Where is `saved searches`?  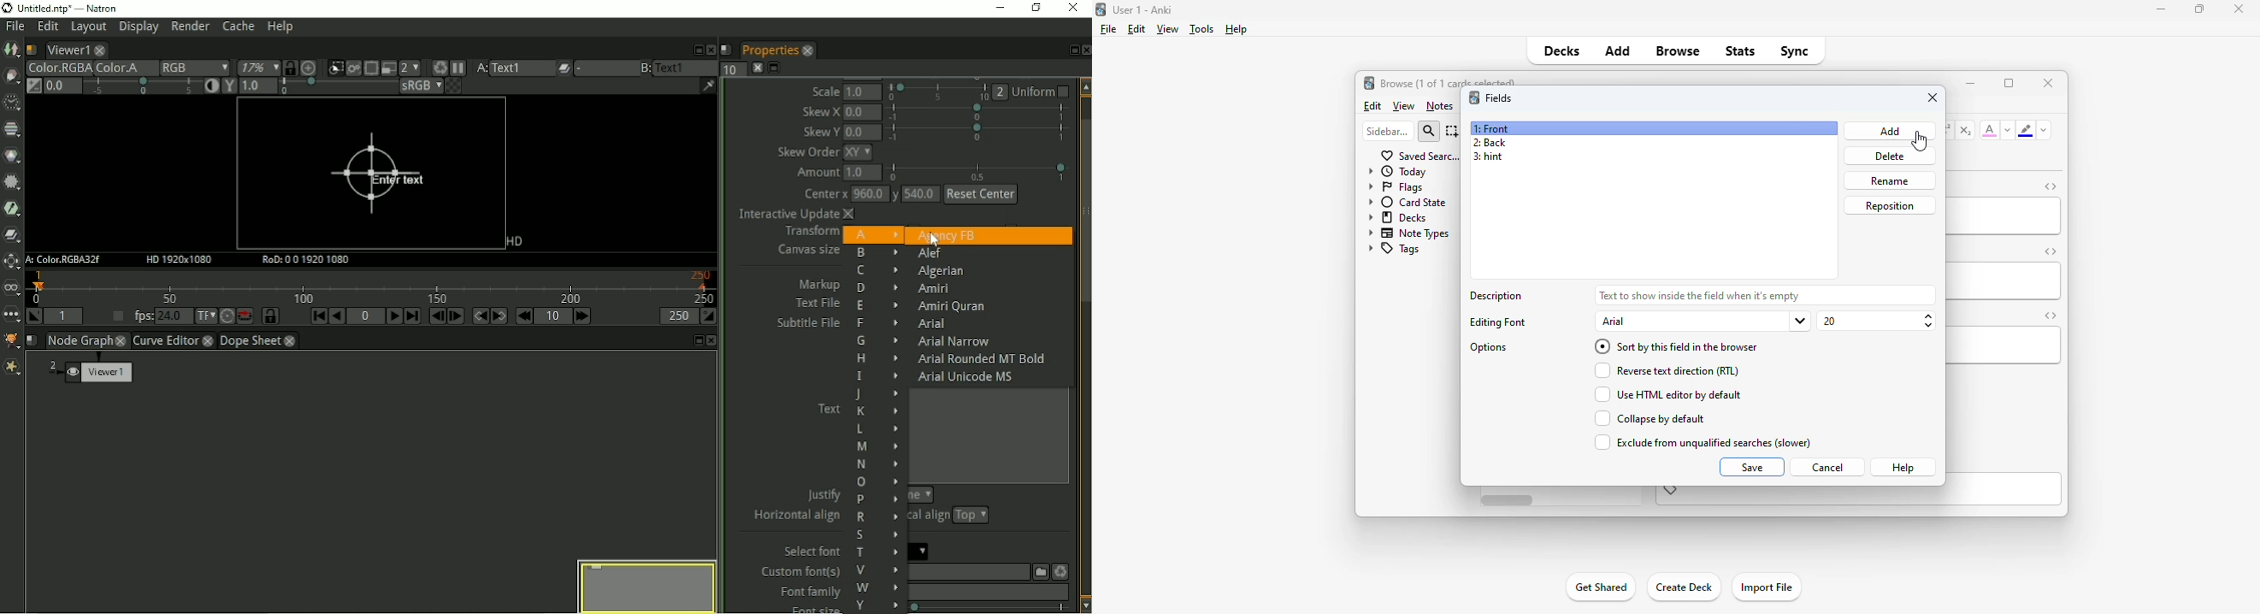 saved searches is located at coordinates (1420, 155).